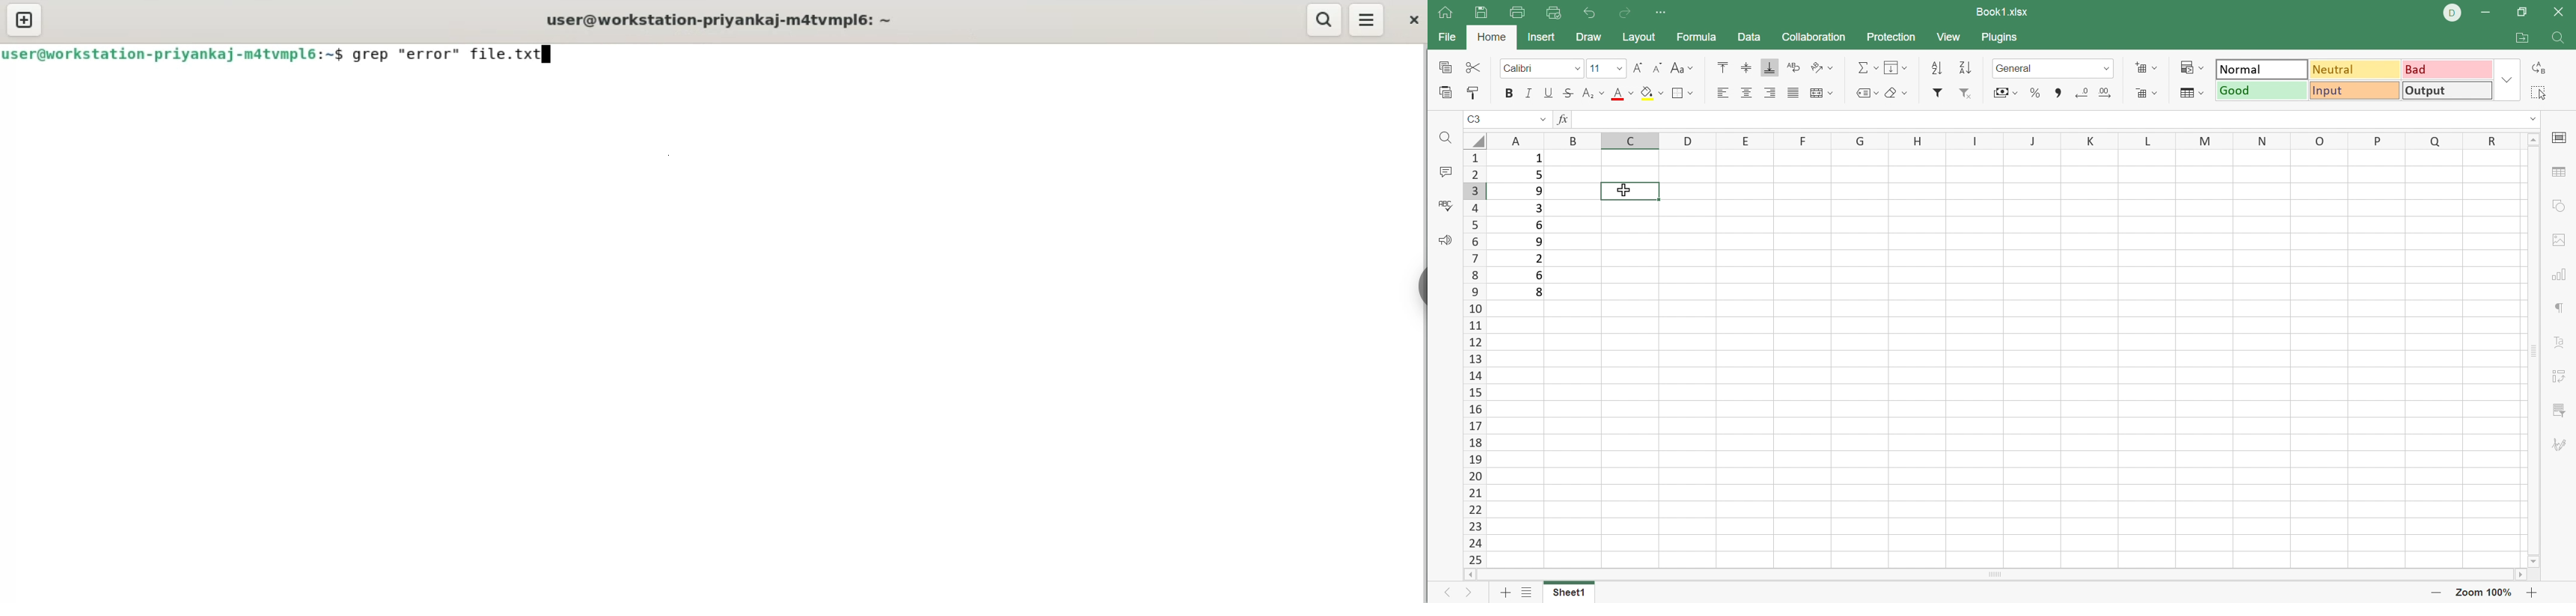 Image resolution: width=2576 pixels, height=616 pixels. Describe the element at coordinates (1624, 12) in the screenshot. I see `Redo` at that location.